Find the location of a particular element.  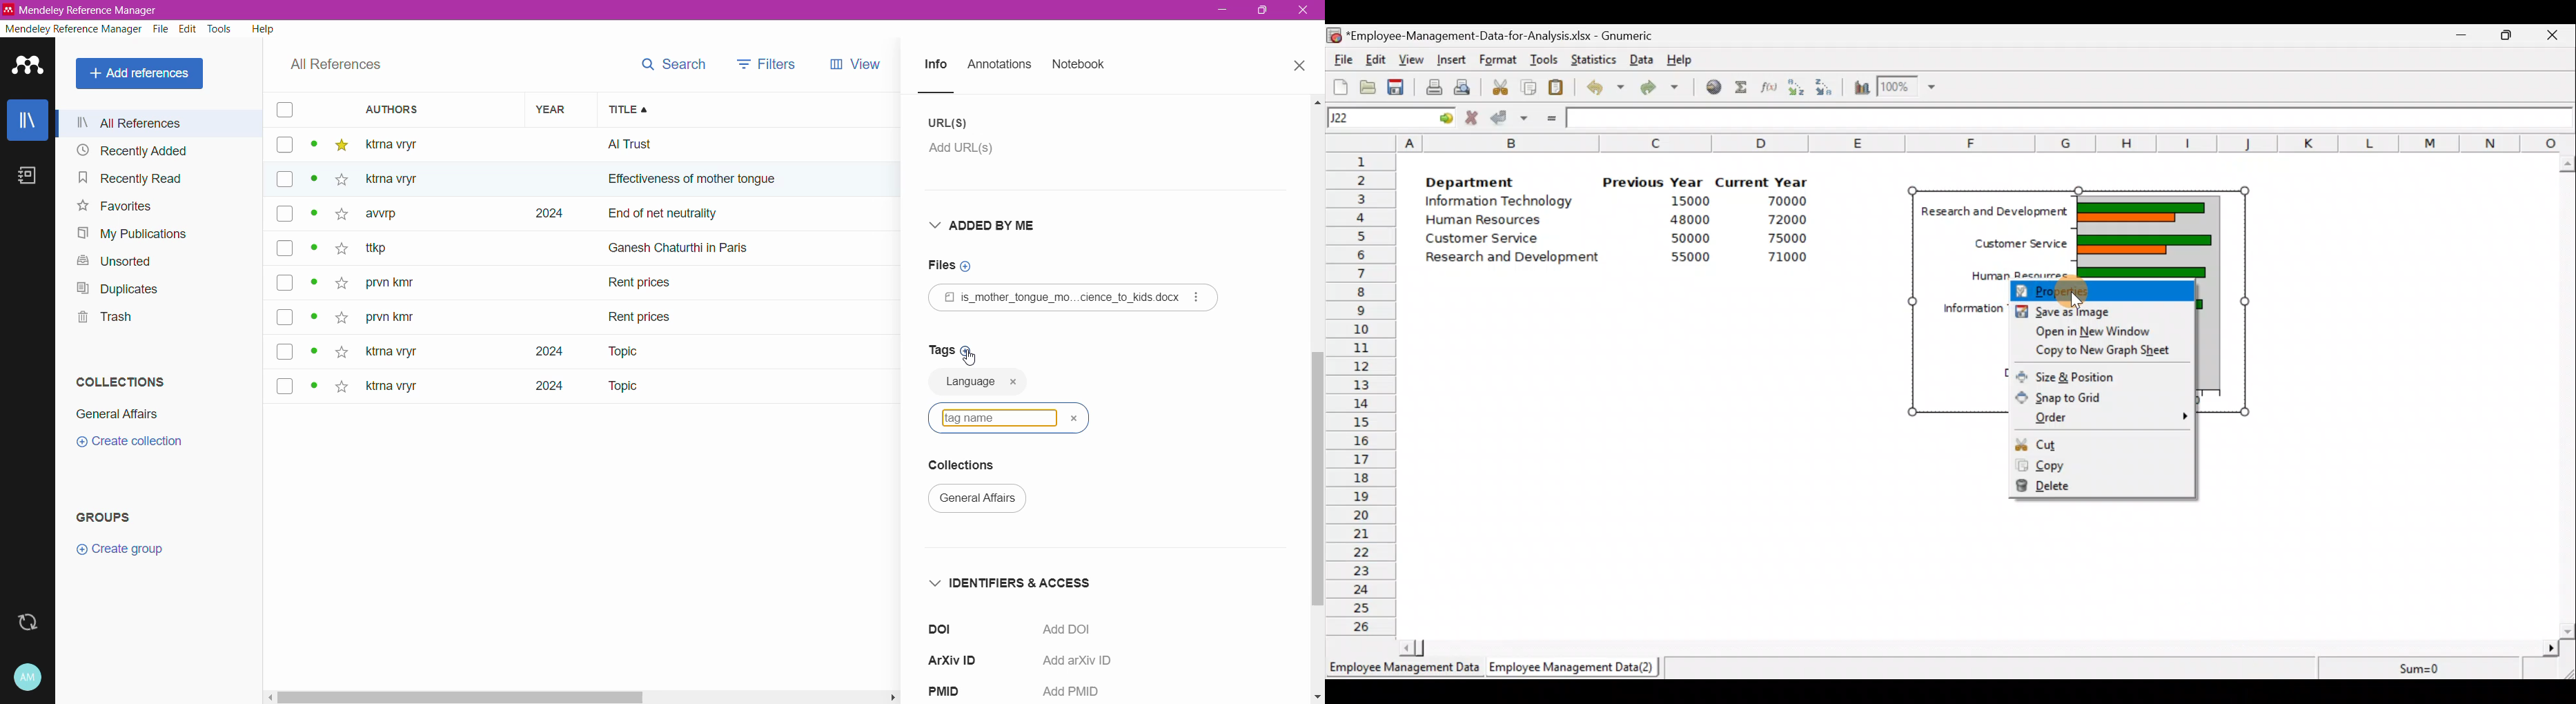

Tag 3 is located at coordinates (1007, 418).